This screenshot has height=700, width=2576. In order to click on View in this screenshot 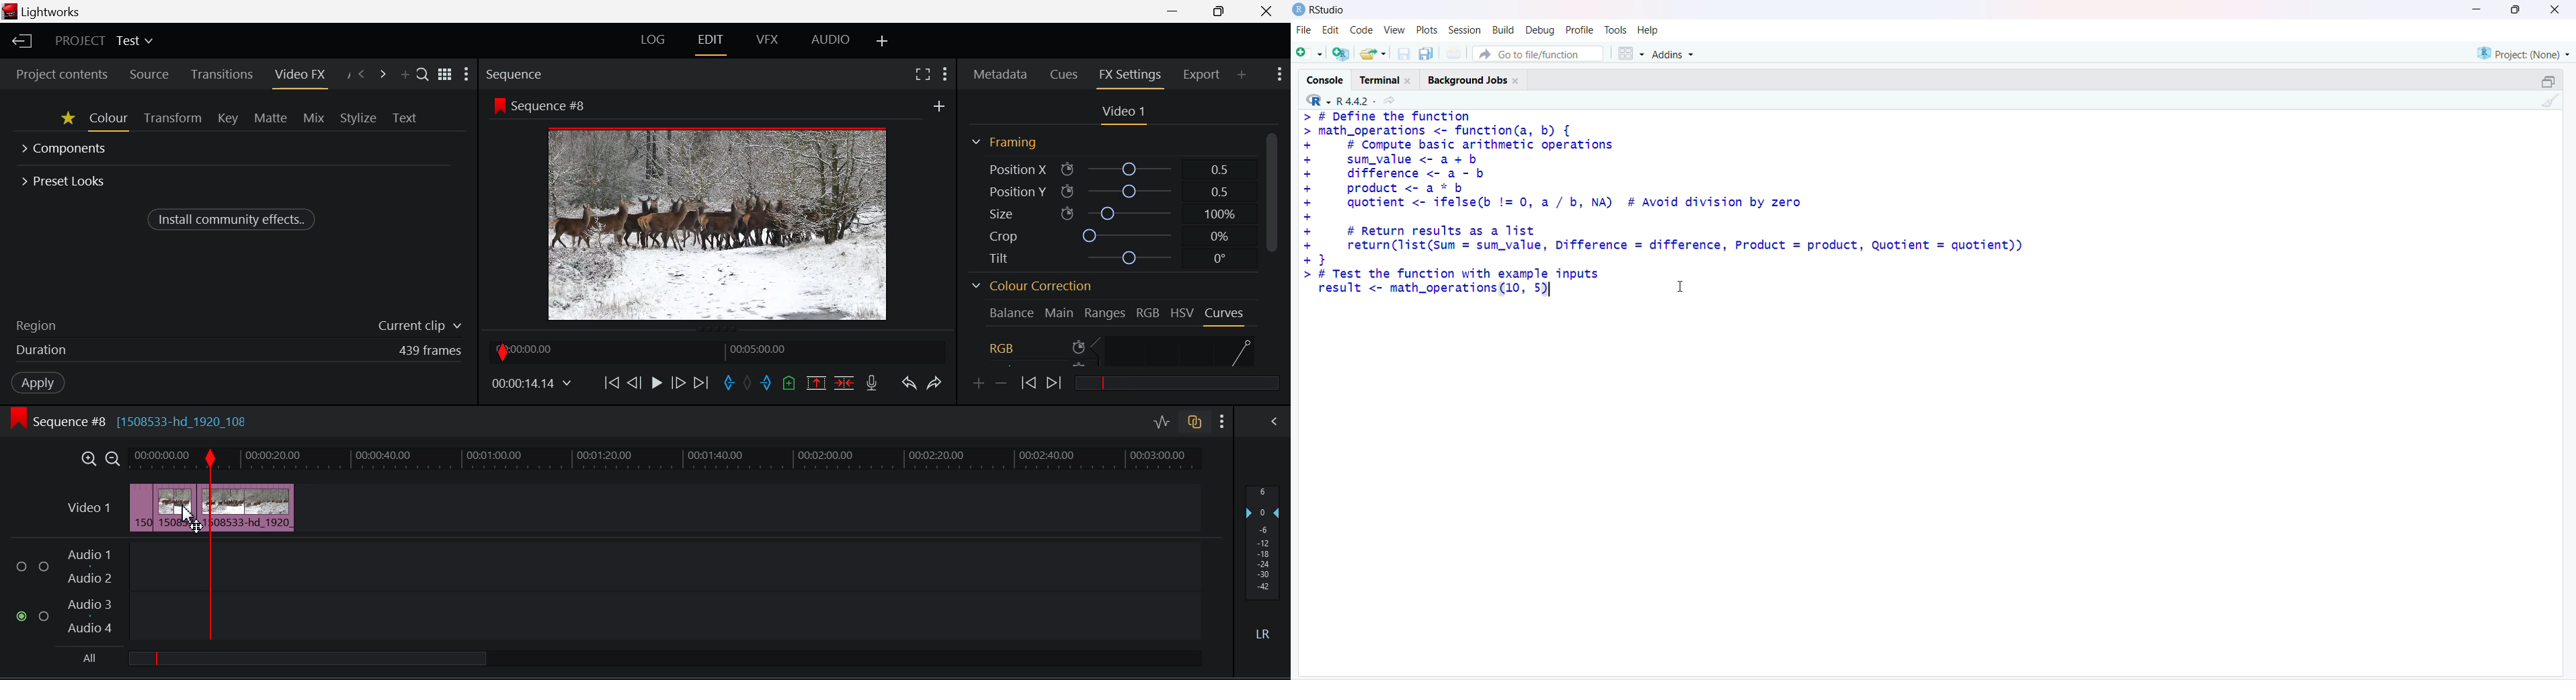, I will do `click(1394, 30)`.